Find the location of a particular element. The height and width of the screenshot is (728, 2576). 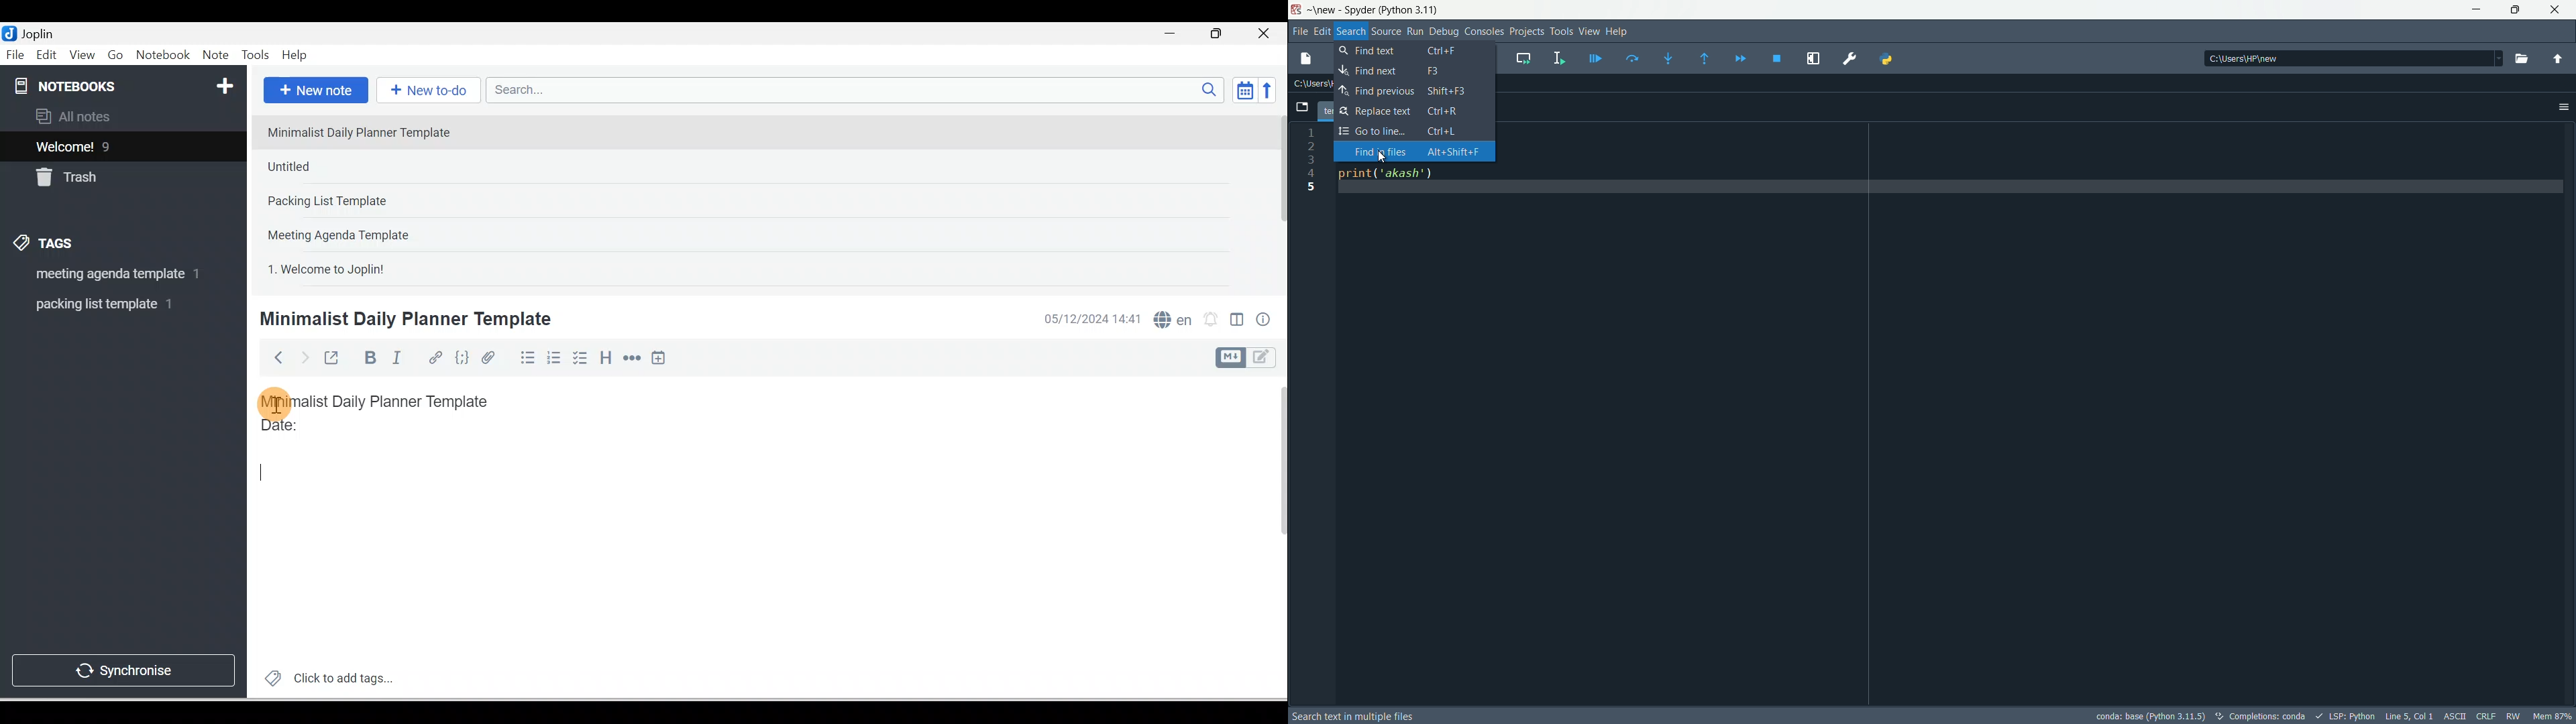

Joplin is located at coordinates (41, 32).